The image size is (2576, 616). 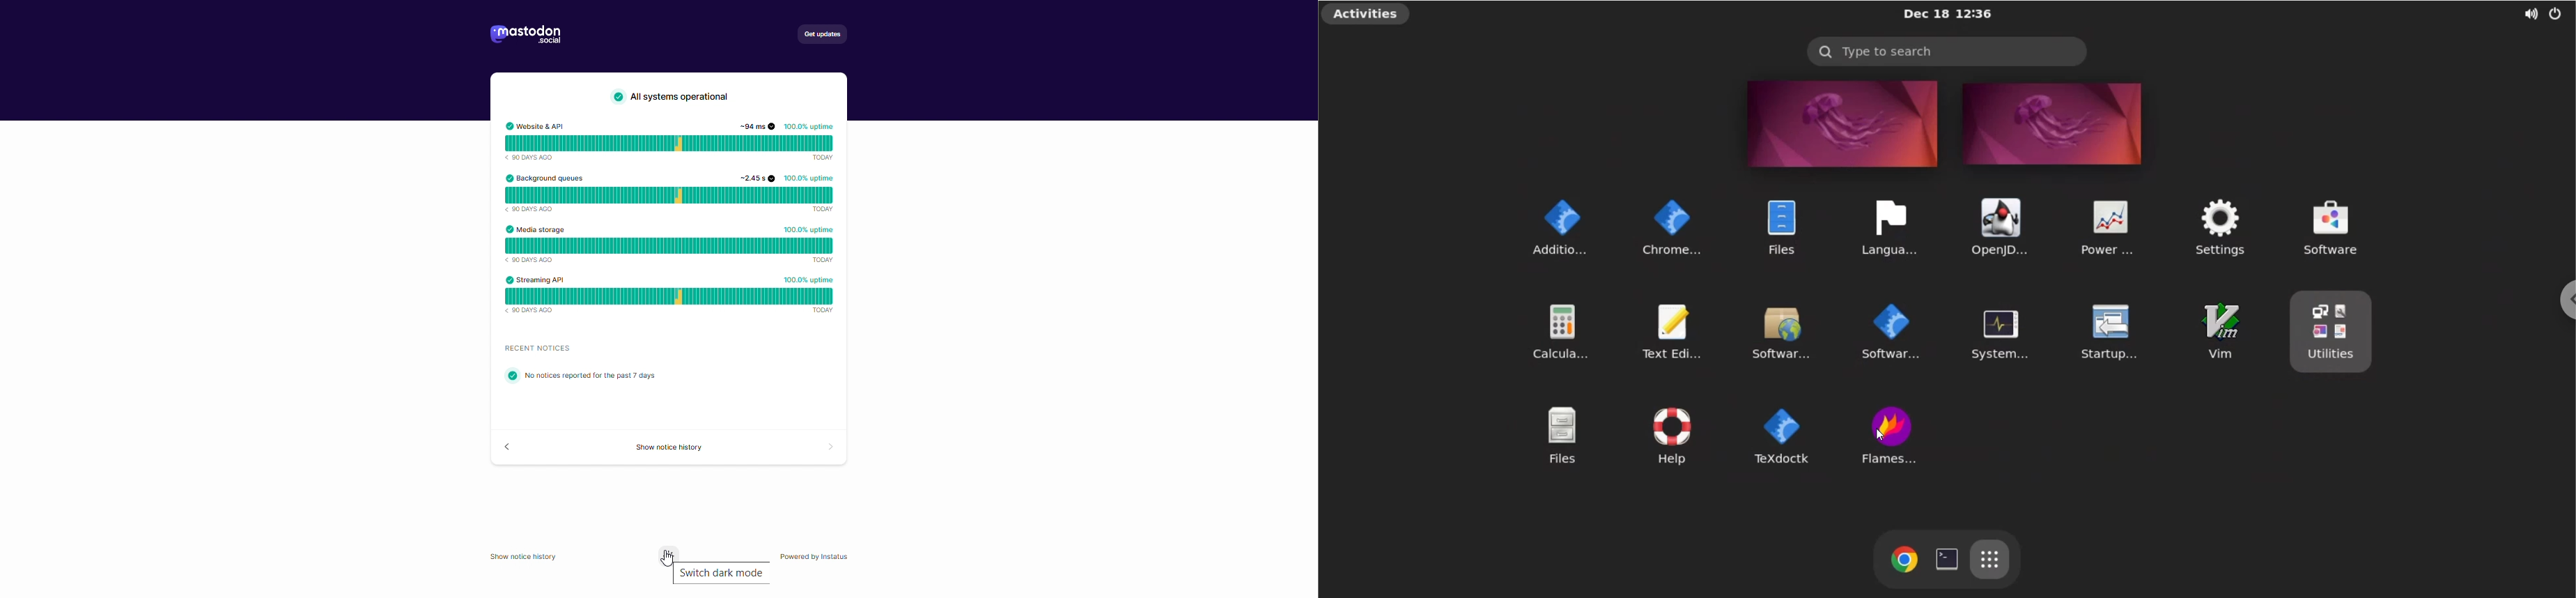 I want to click on media storage, so click(x=667, y=242).